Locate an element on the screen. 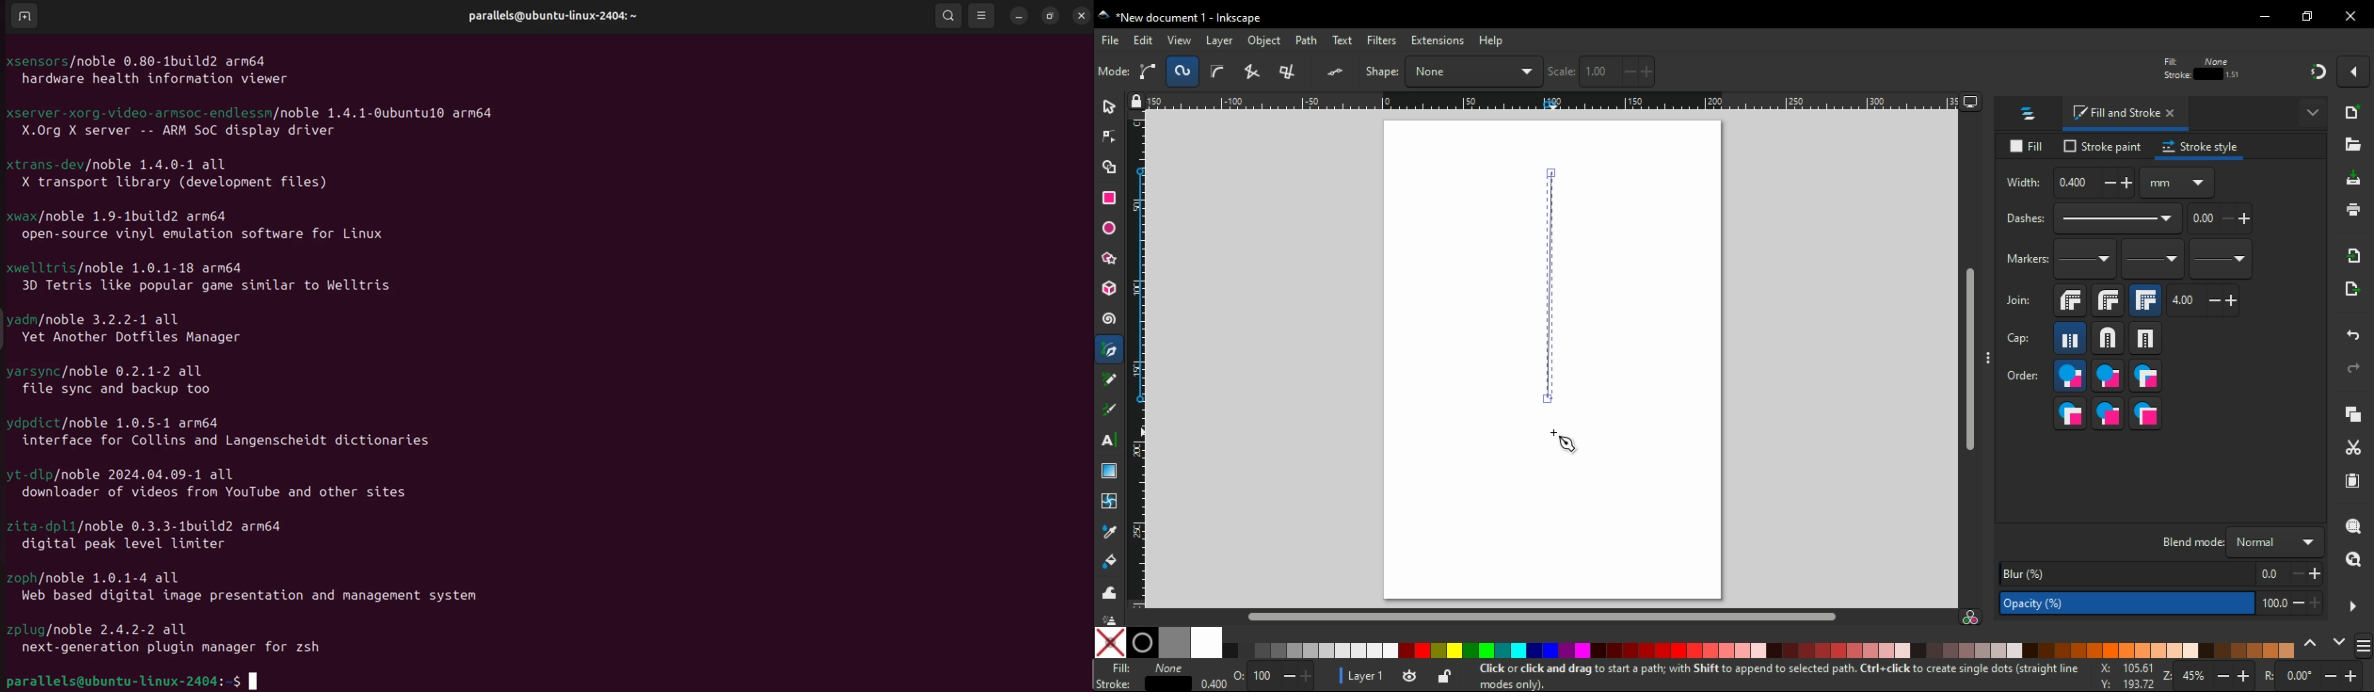 This screenshot has height=700, width=2380. resize is located at coordinates (1050, 16).